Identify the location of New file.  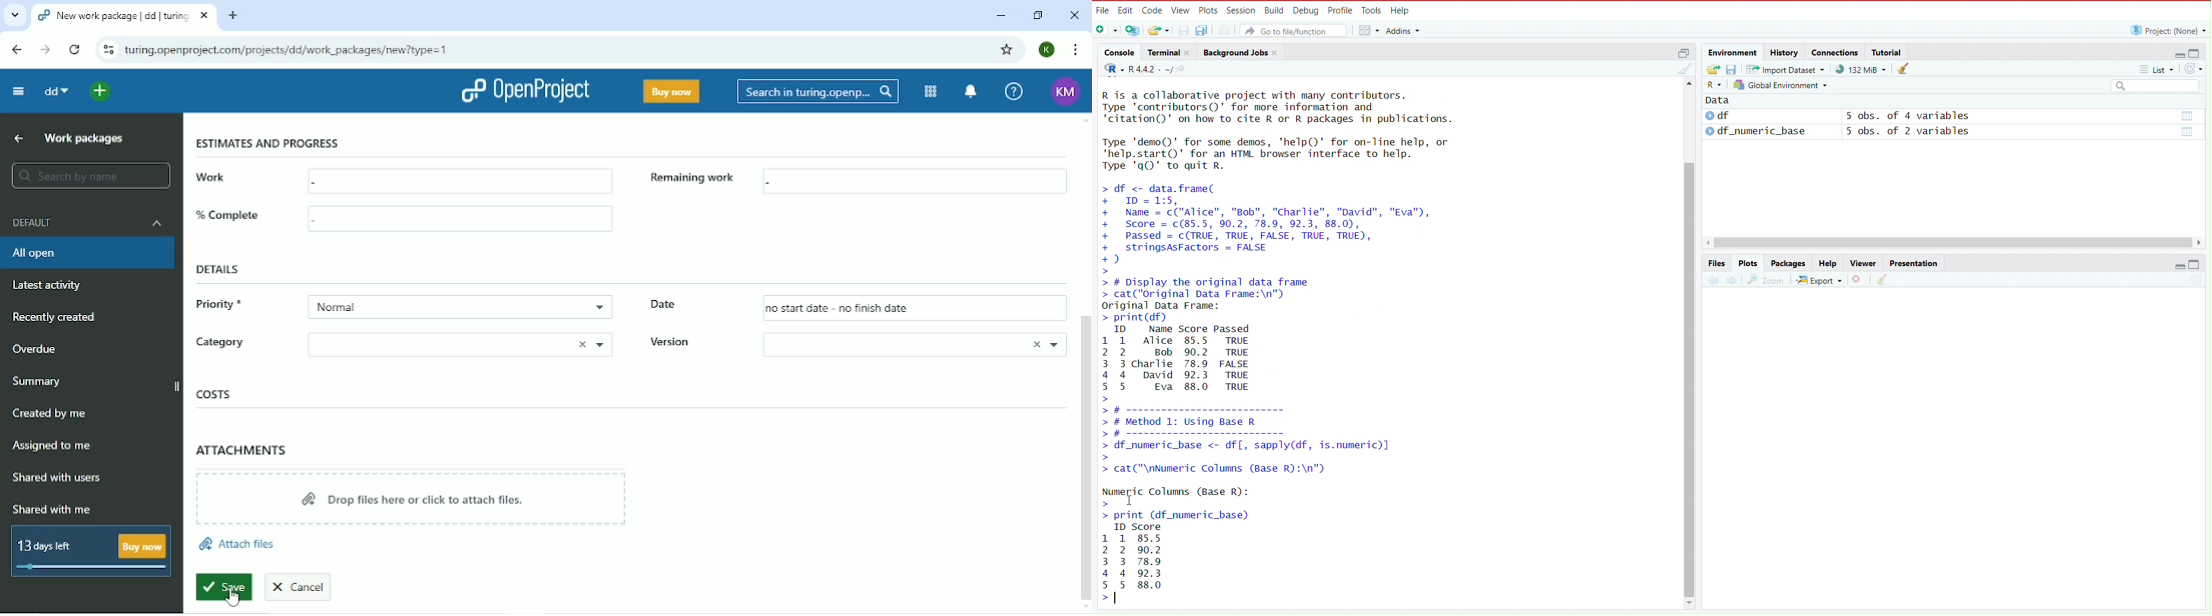
(1106, 29).